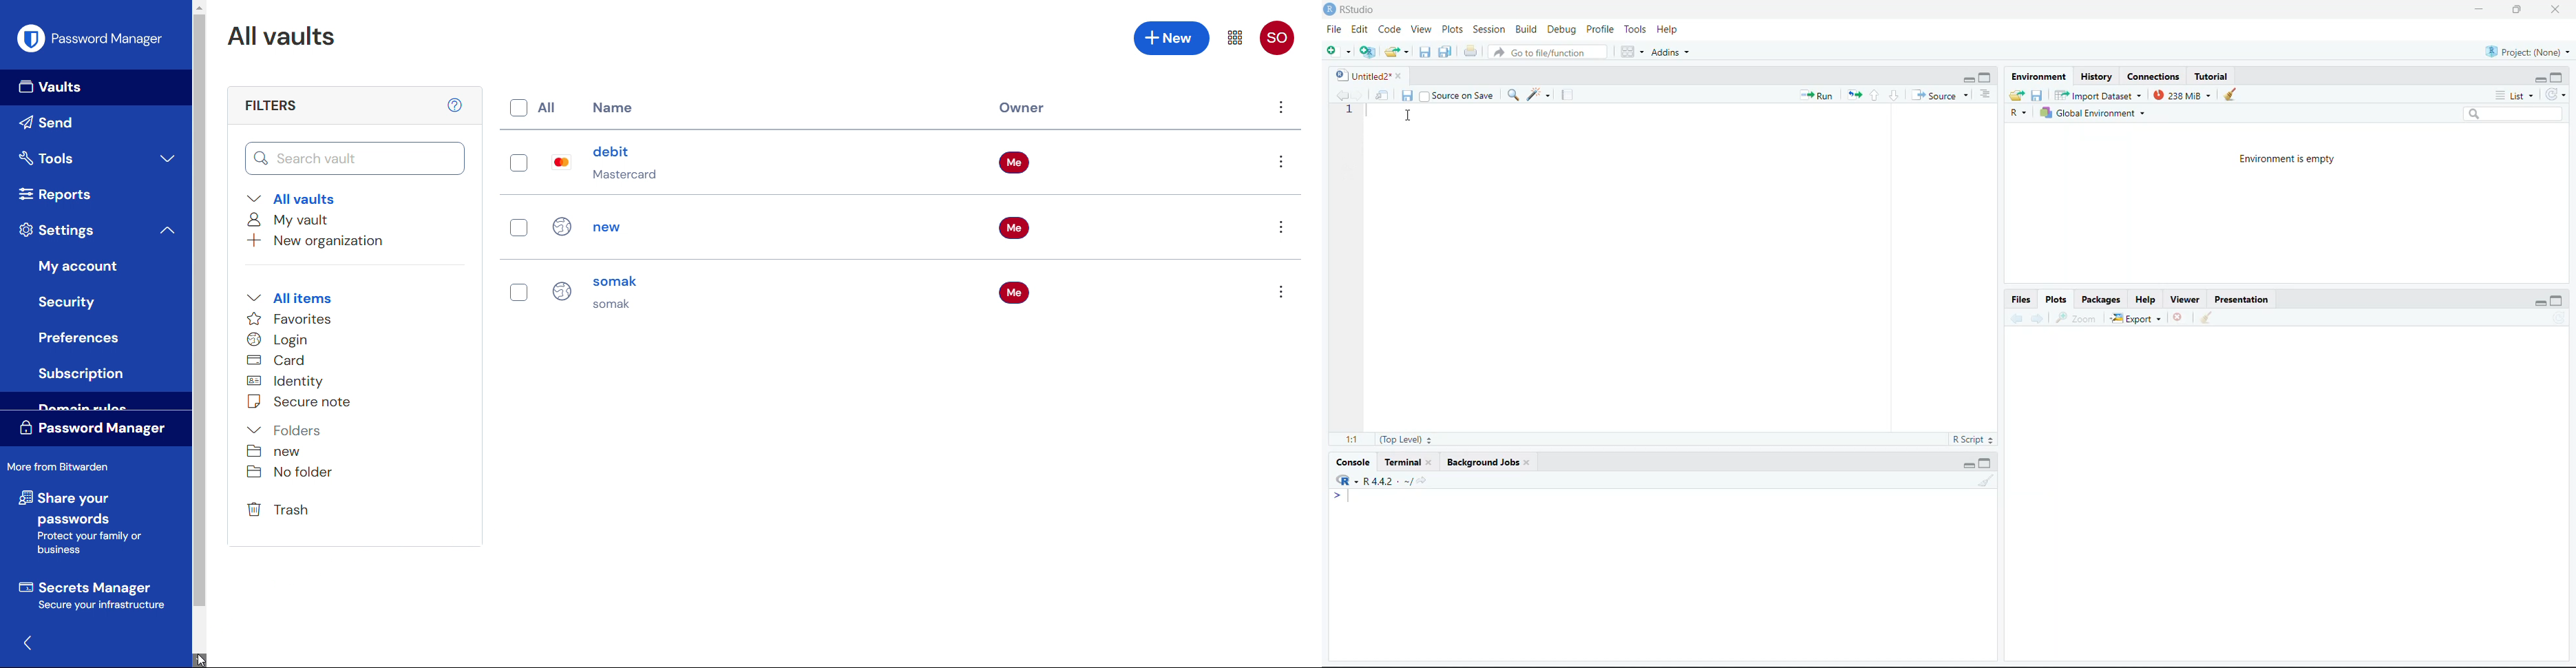 The height and width of the screenshot is (672, 2576). Describe the element at coordinates (2145, 299) in the screenshot. I see `Help` at that location.